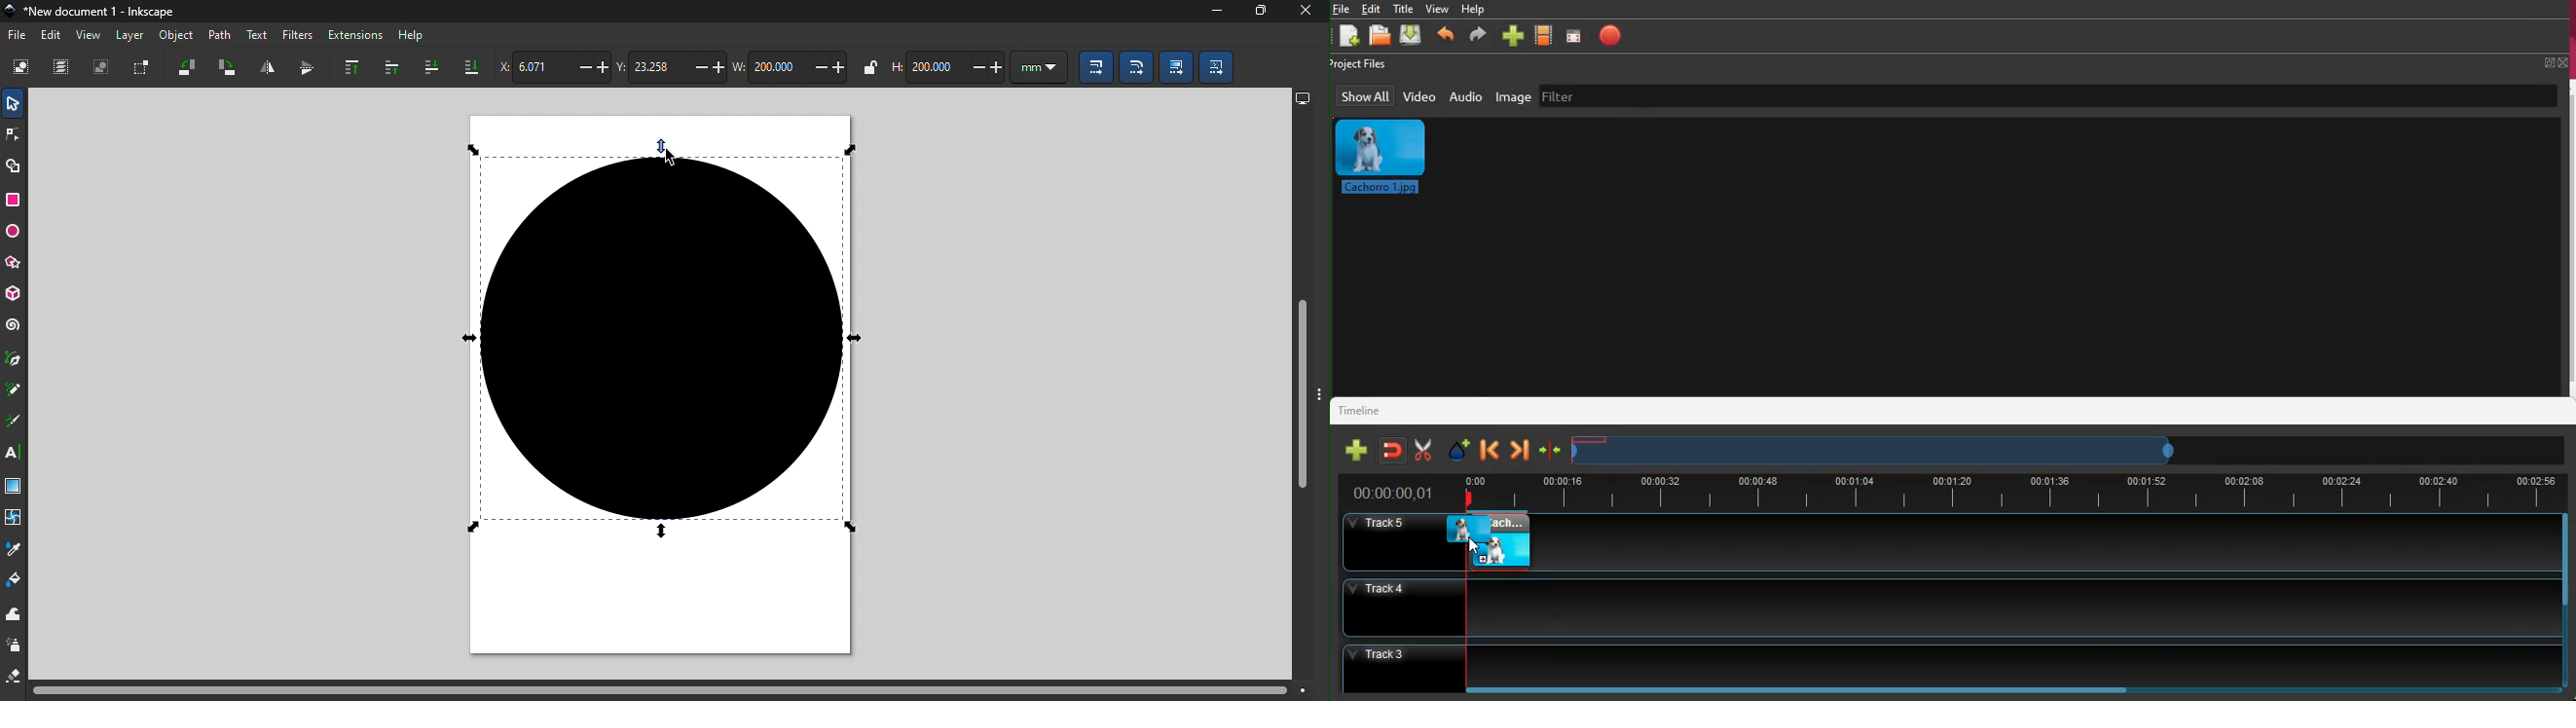 This screenshot has height=728, width=2576. Describe the element at coordinates (352, 68) in the screenshot. I see `Raise selection to top` at that location.